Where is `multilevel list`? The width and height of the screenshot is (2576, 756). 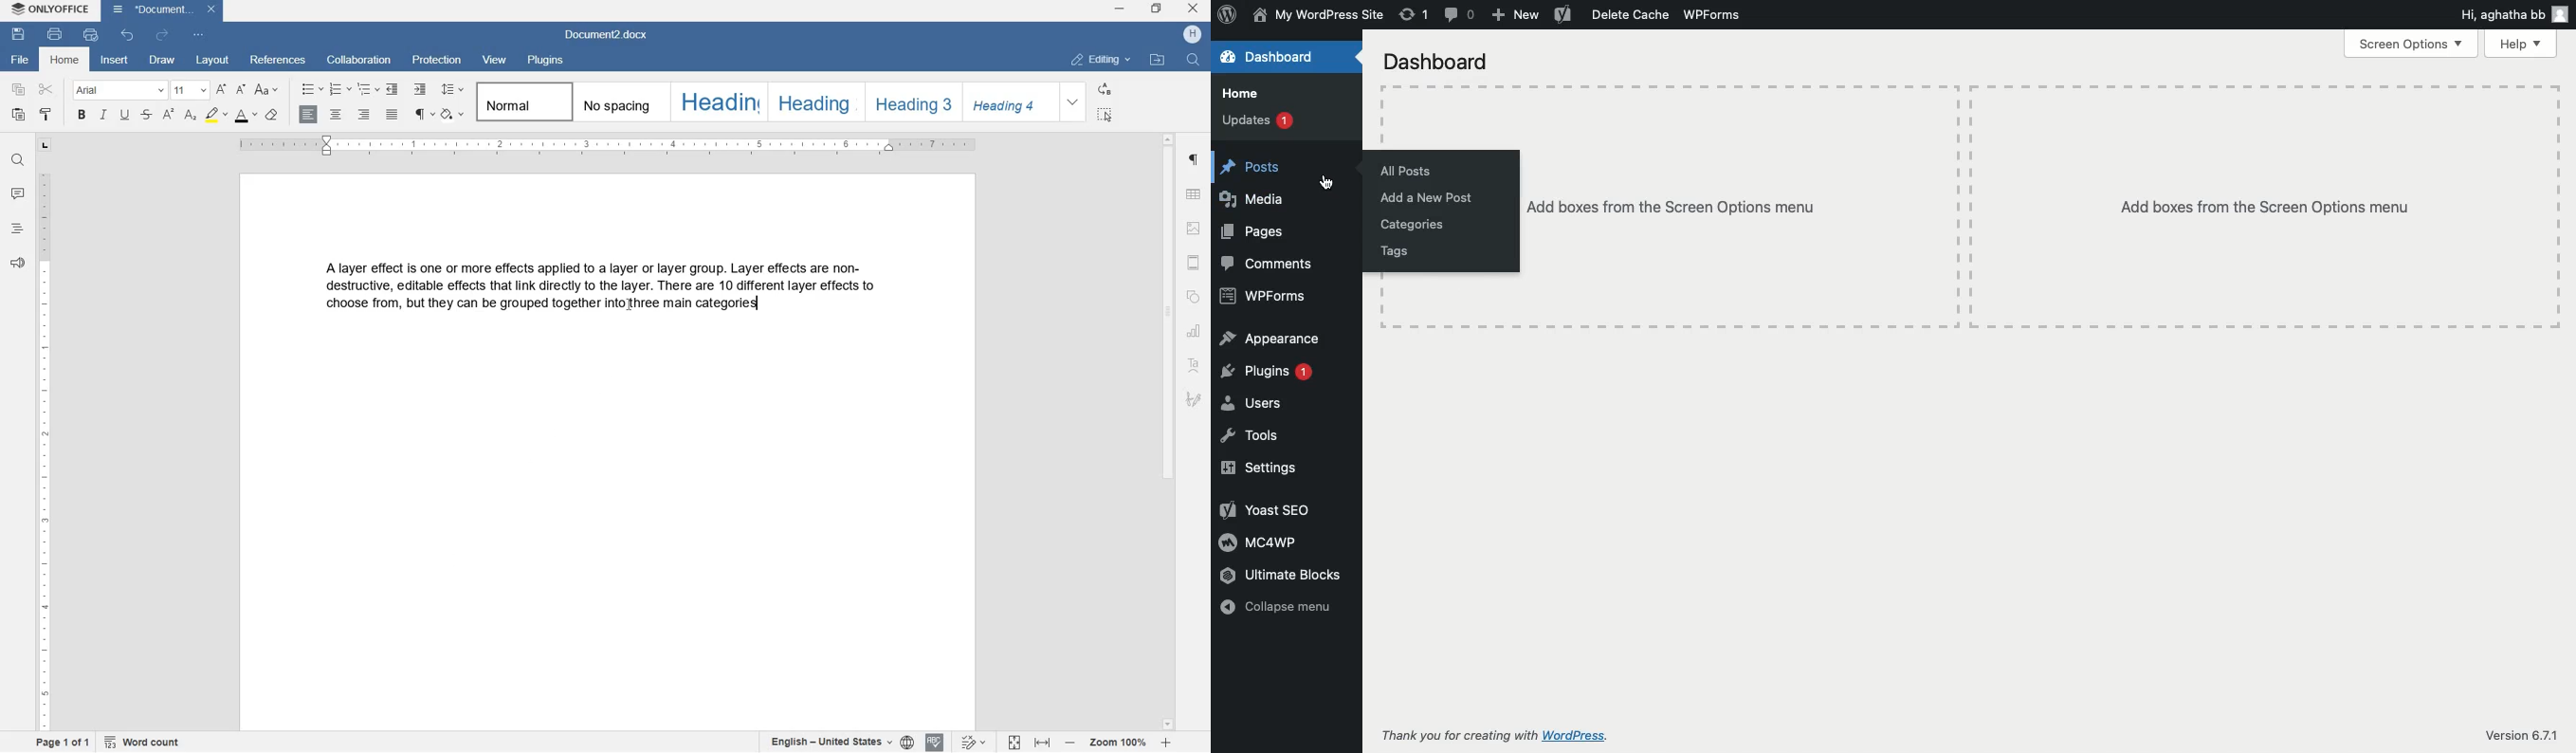 multilevel list is located at coordinates (367, 89).